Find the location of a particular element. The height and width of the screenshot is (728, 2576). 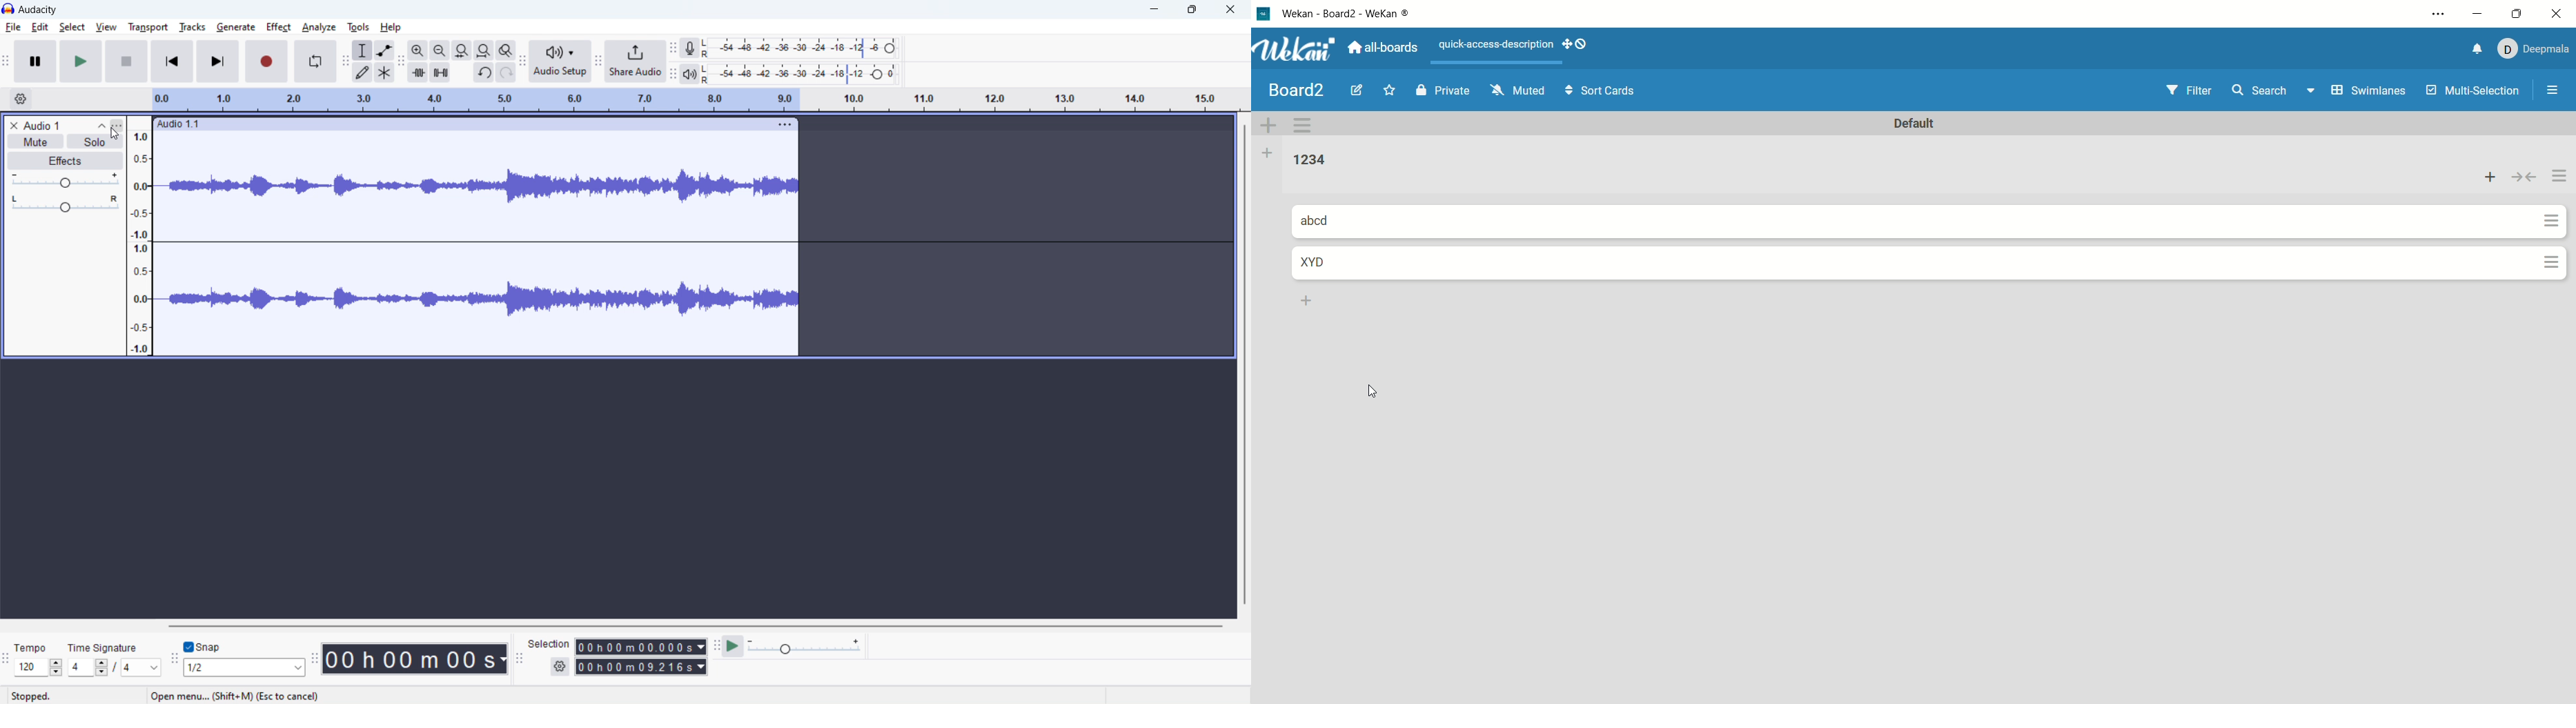

card title is located at coordinates (1324, 222).